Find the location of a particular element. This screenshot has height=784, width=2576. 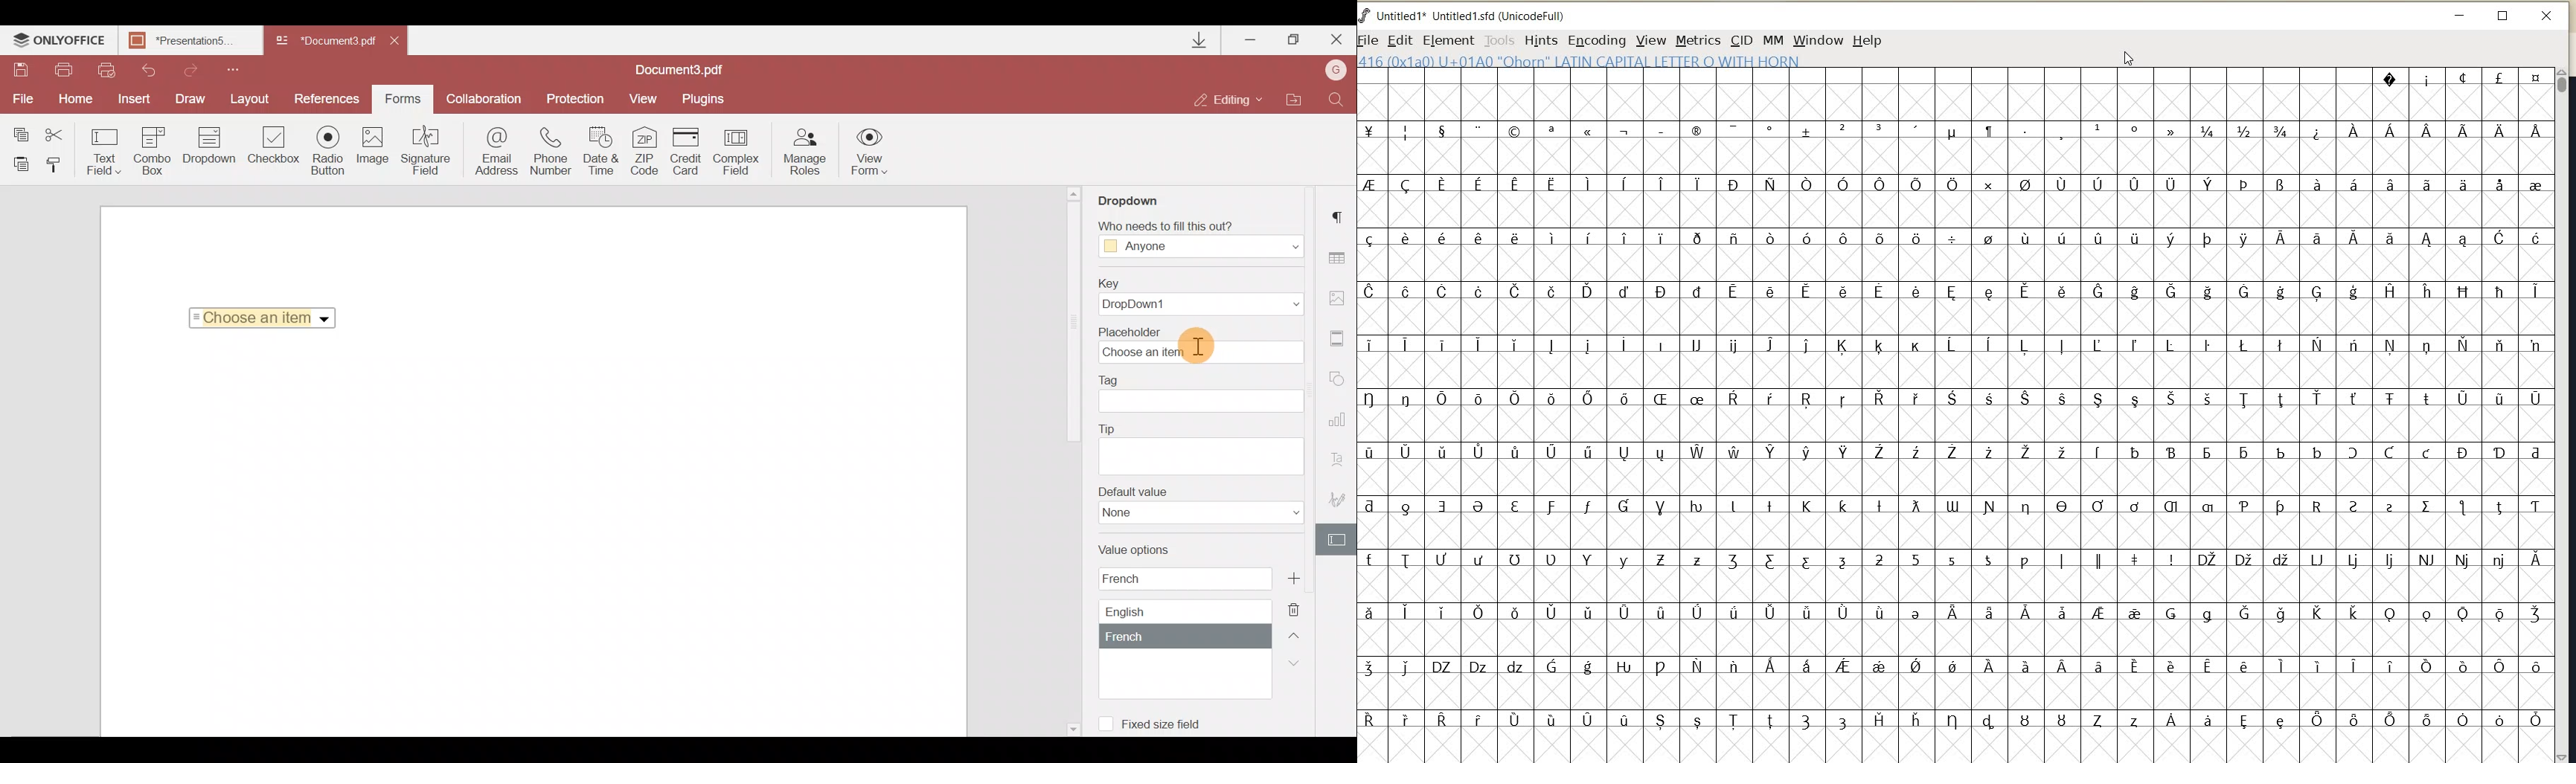

Maximize is located at coordinates (1294, 40).